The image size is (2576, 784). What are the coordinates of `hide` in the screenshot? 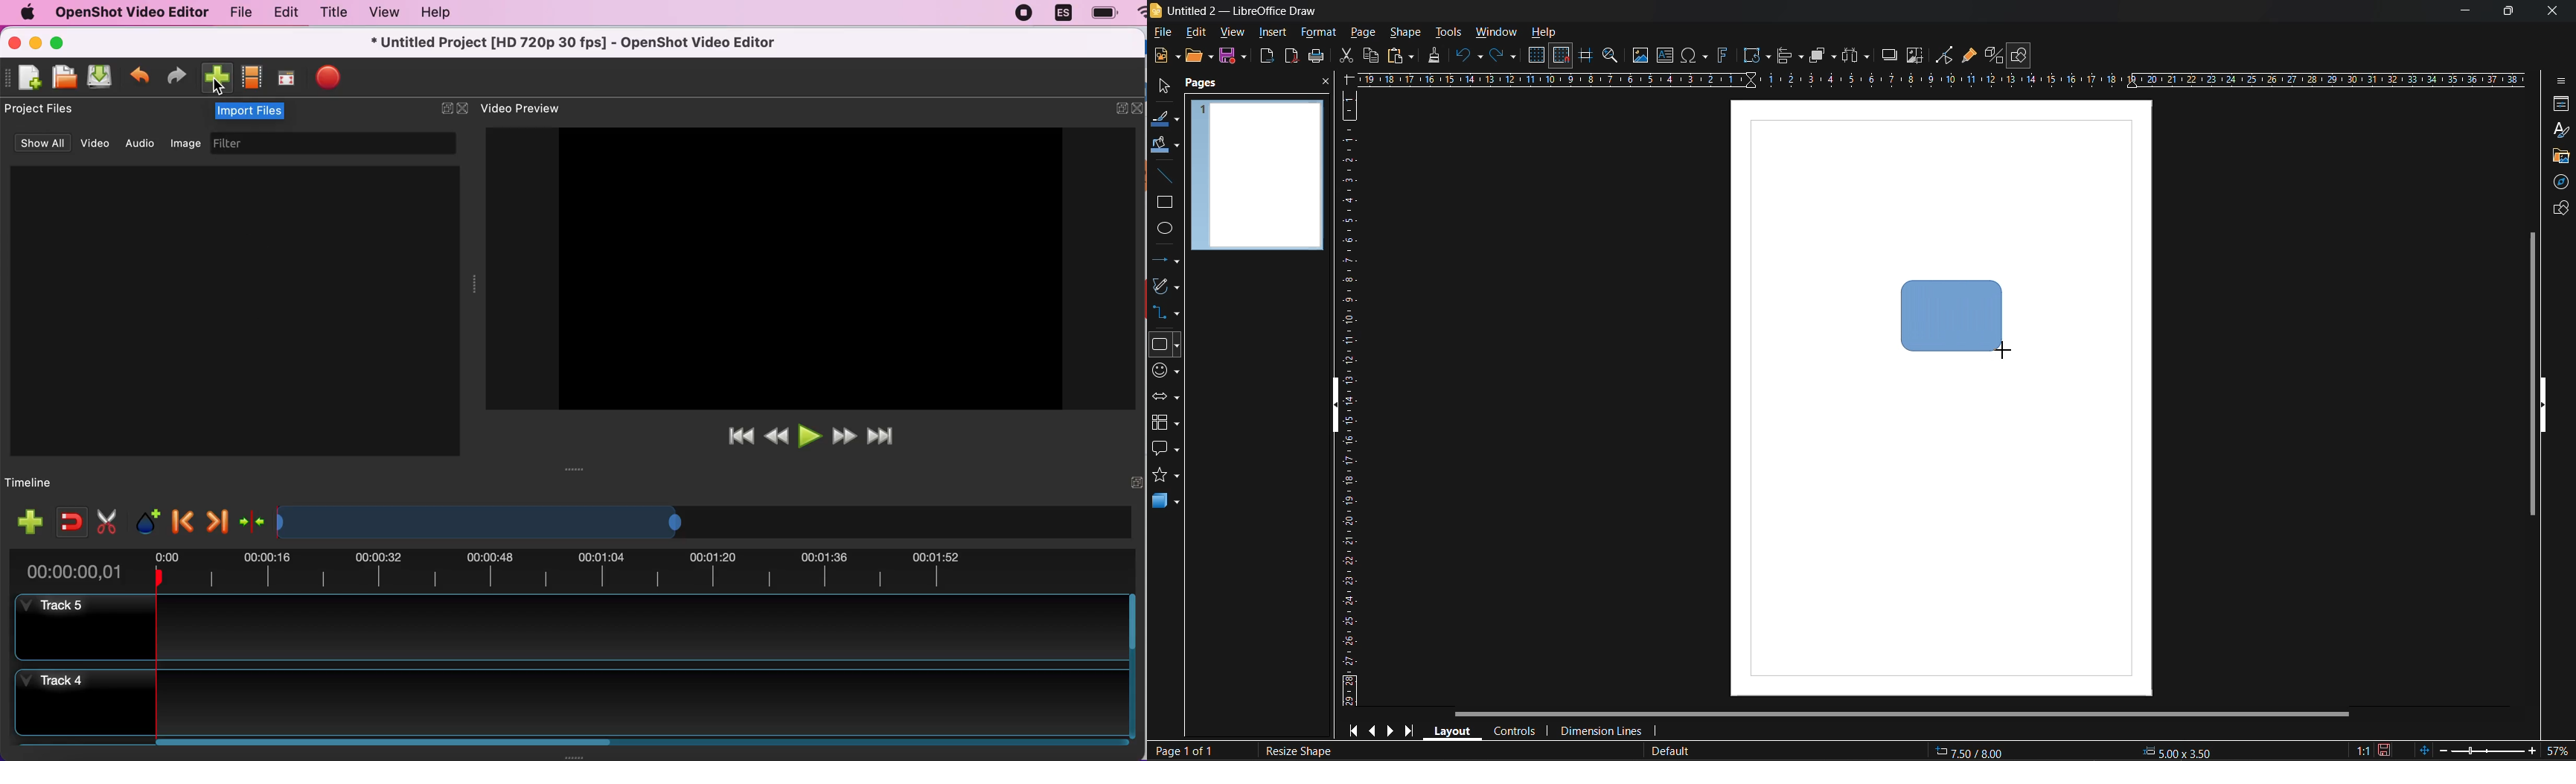 It's located at (2543, 406).